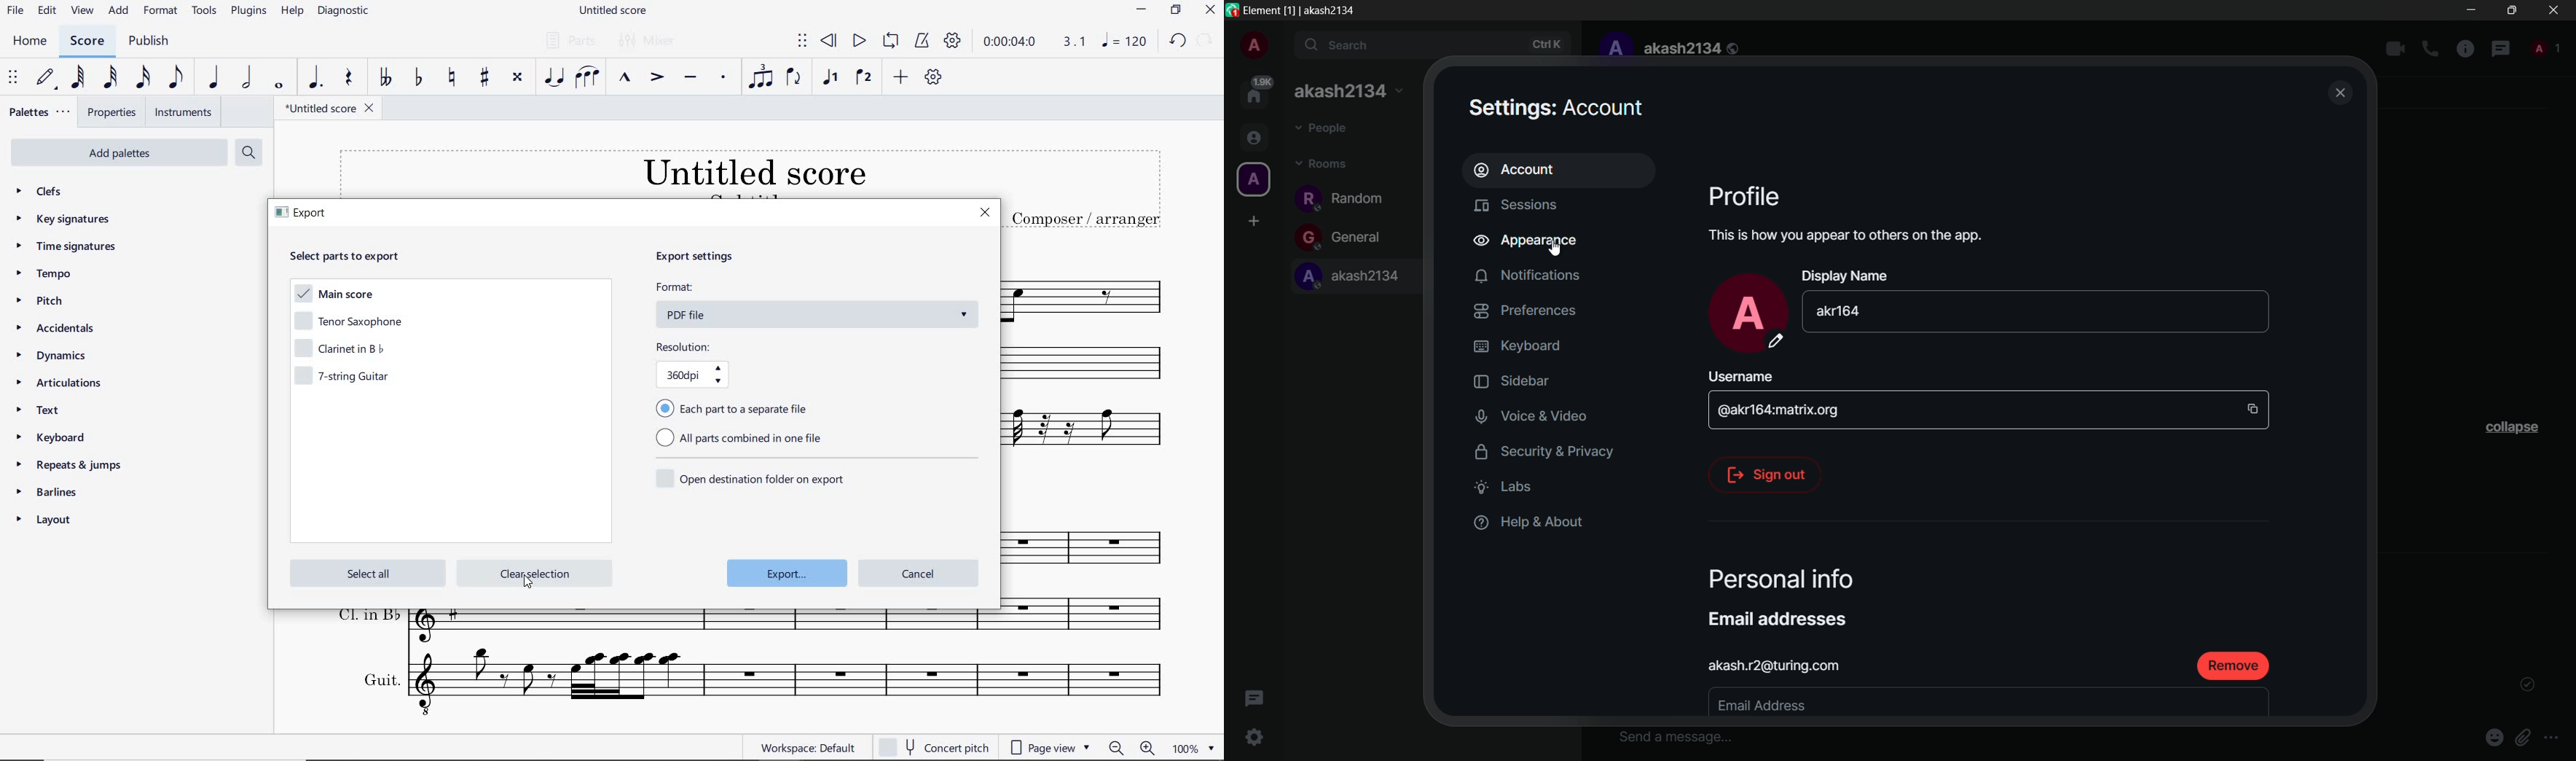 The width and height of the screenshot is (2576, 784). Describe the element at coordinates (1324, 130) in the screenshot. I see `people` at that location.